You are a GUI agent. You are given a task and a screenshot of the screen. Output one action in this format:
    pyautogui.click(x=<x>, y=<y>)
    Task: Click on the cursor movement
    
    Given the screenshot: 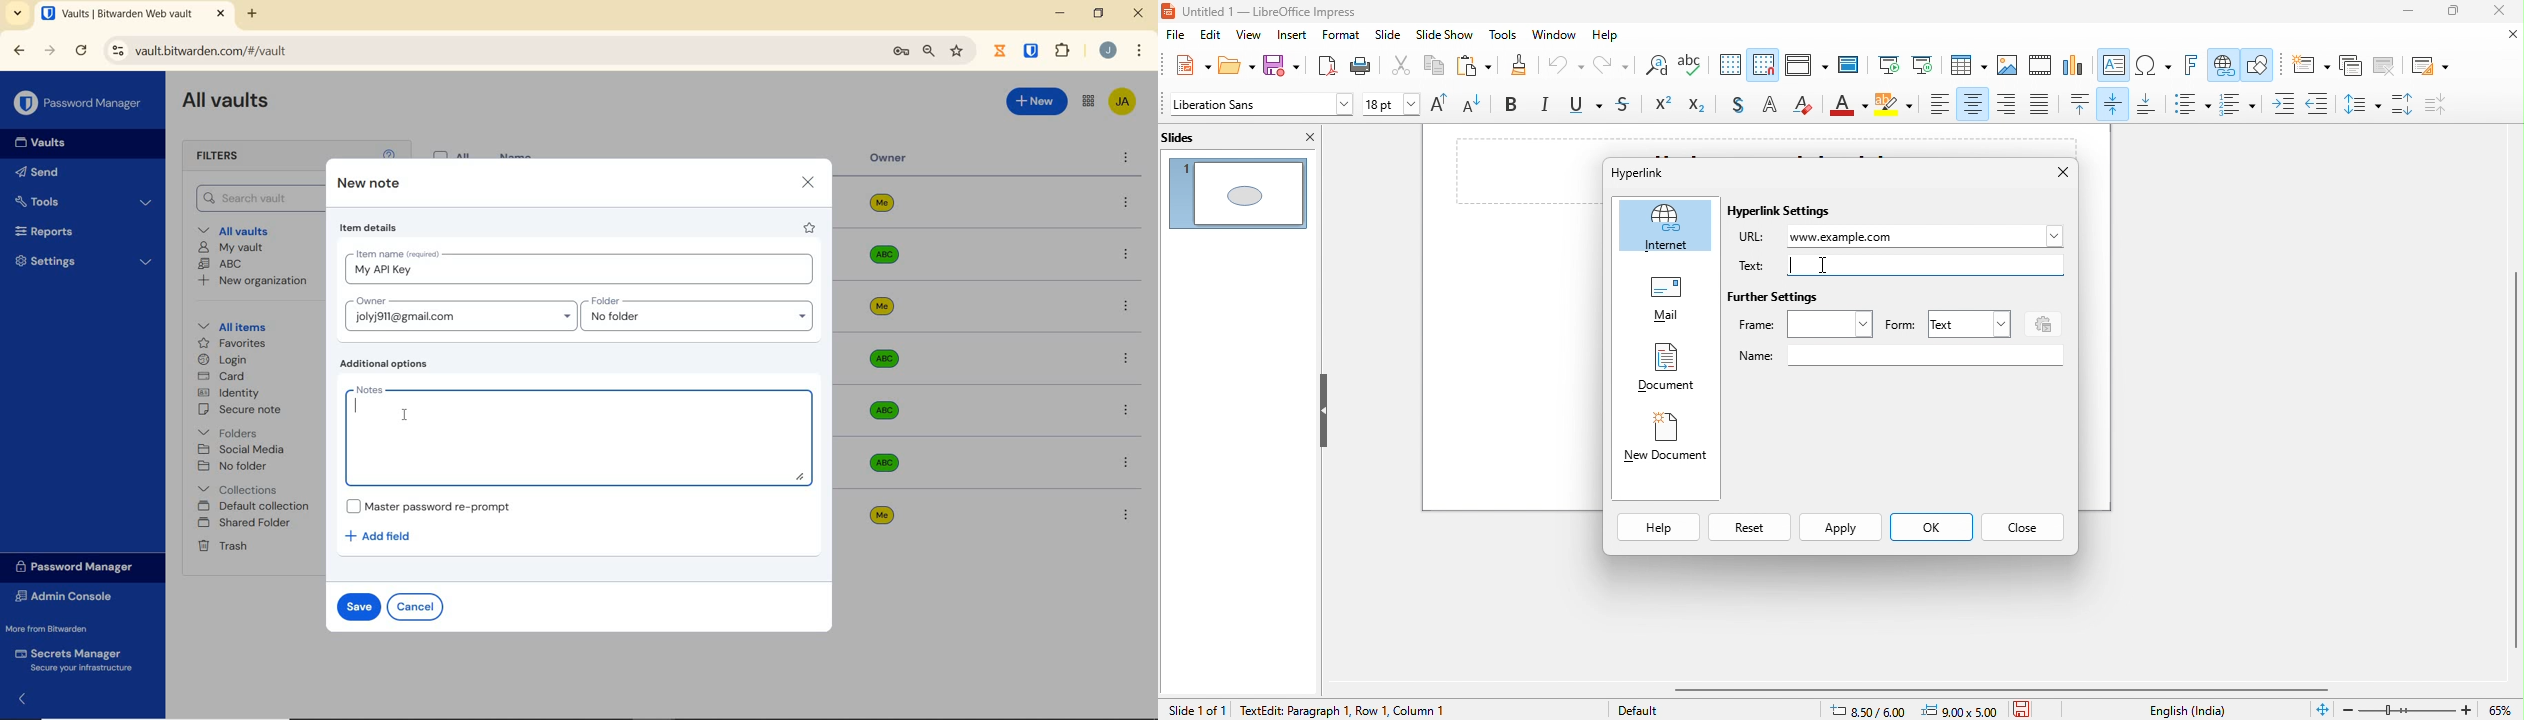 What is the action you would take?
    pyautogui.click(x=1828, y=264)
    